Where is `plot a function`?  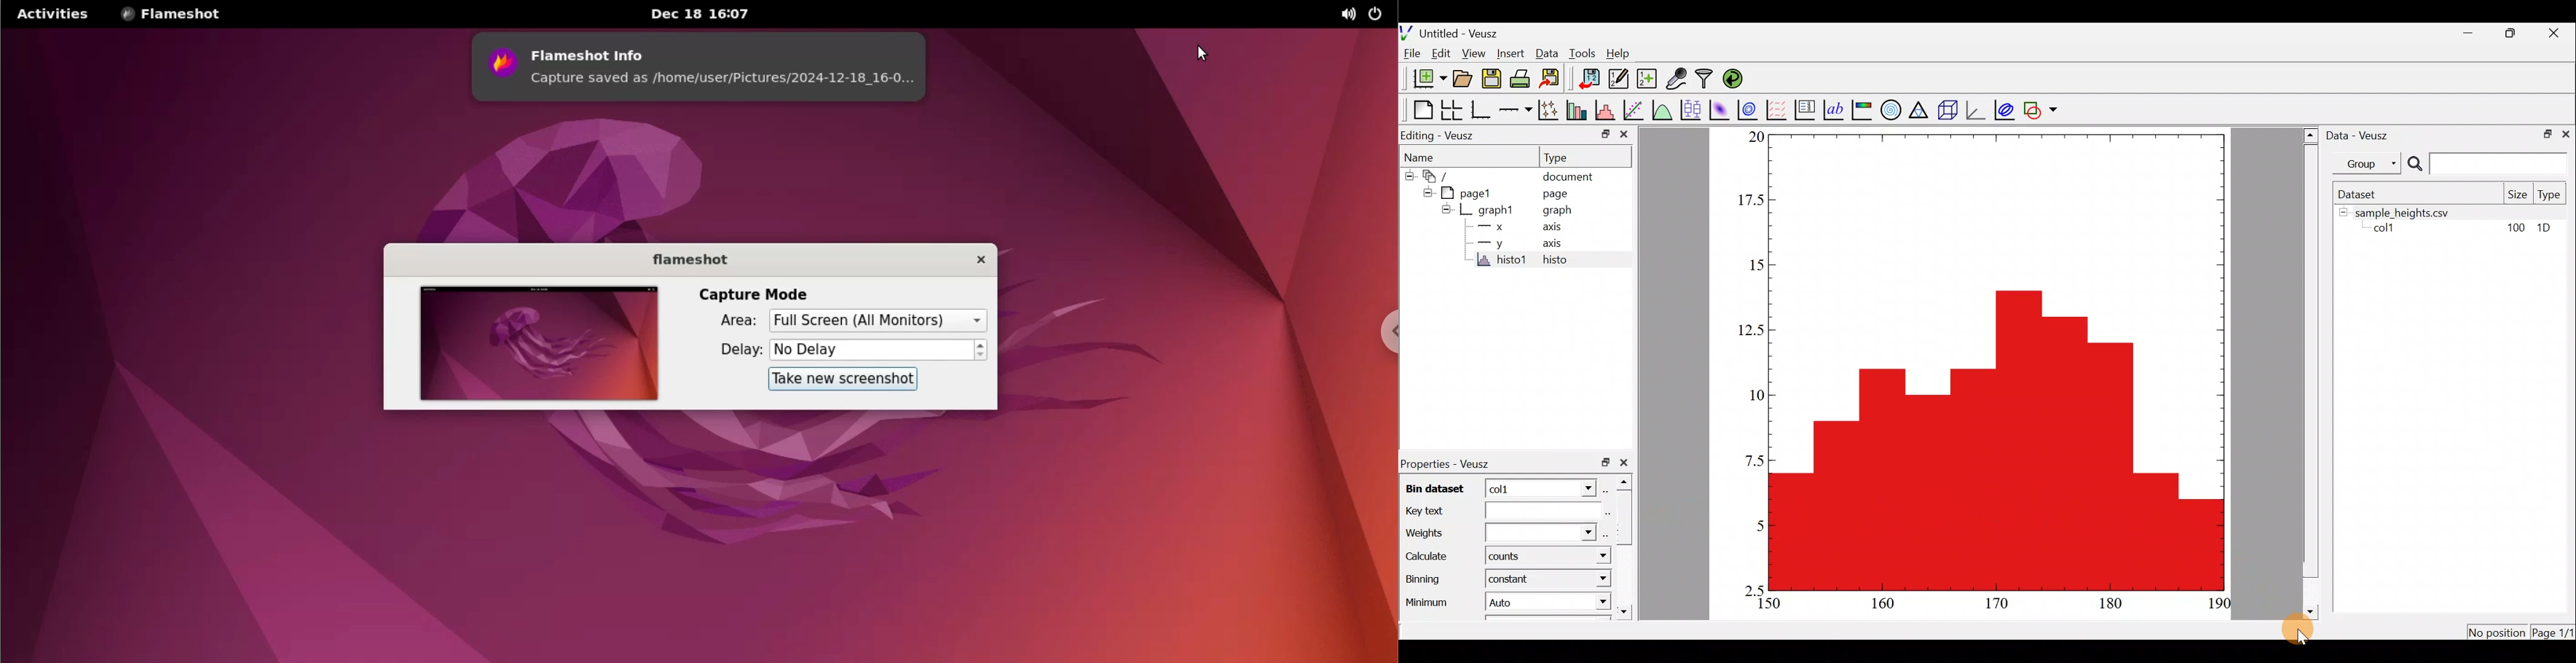 plot a function is located at coordinates (1663, 110).